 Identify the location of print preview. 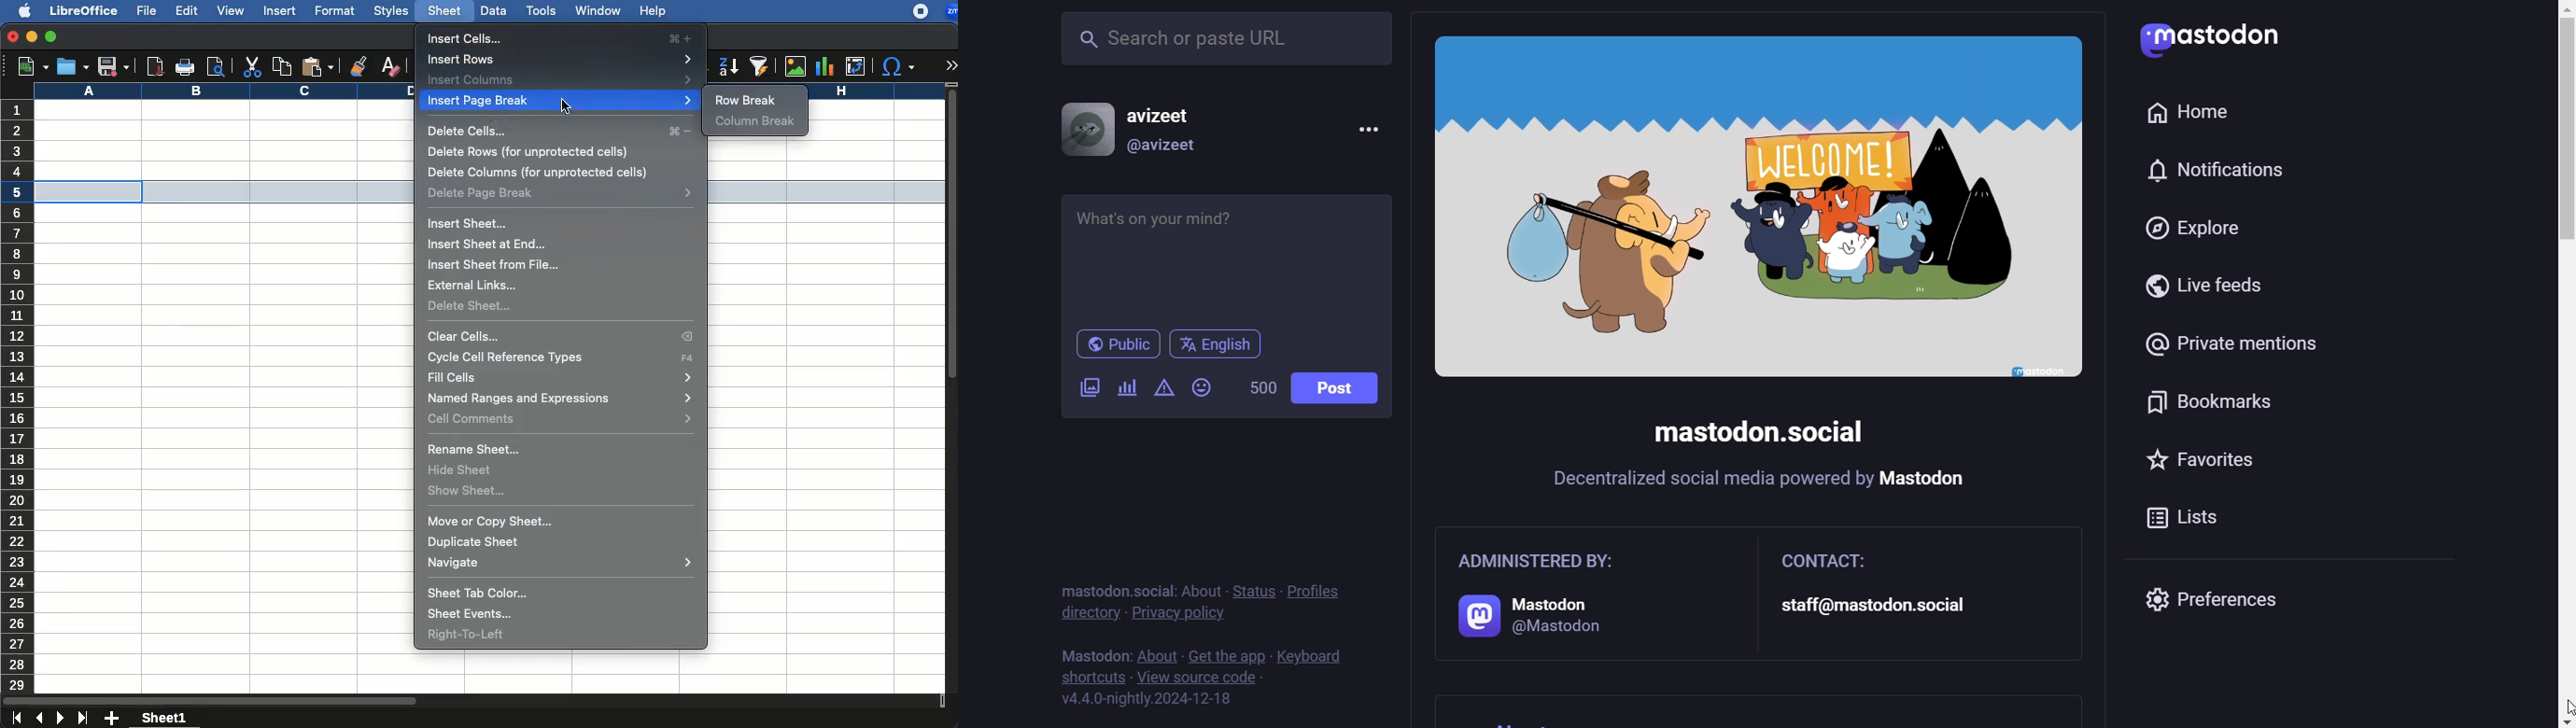
(218, 66).